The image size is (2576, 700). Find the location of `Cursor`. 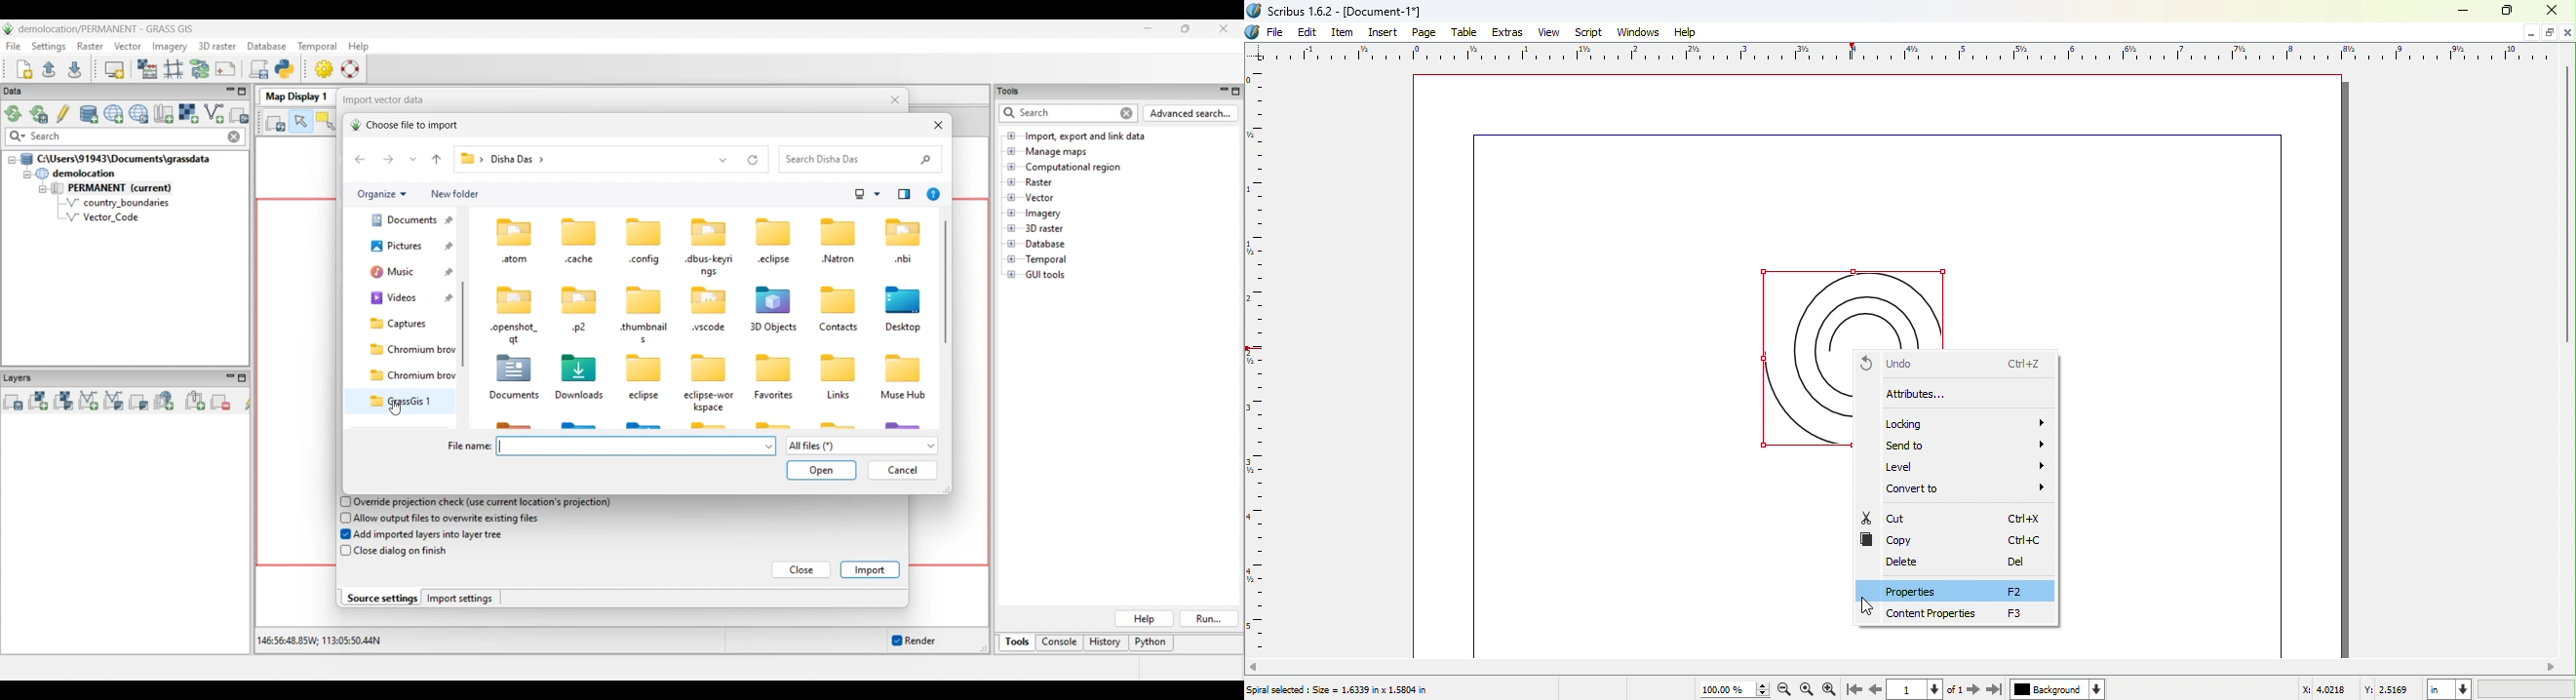

Cursor is located at coordinates (1866, 605).